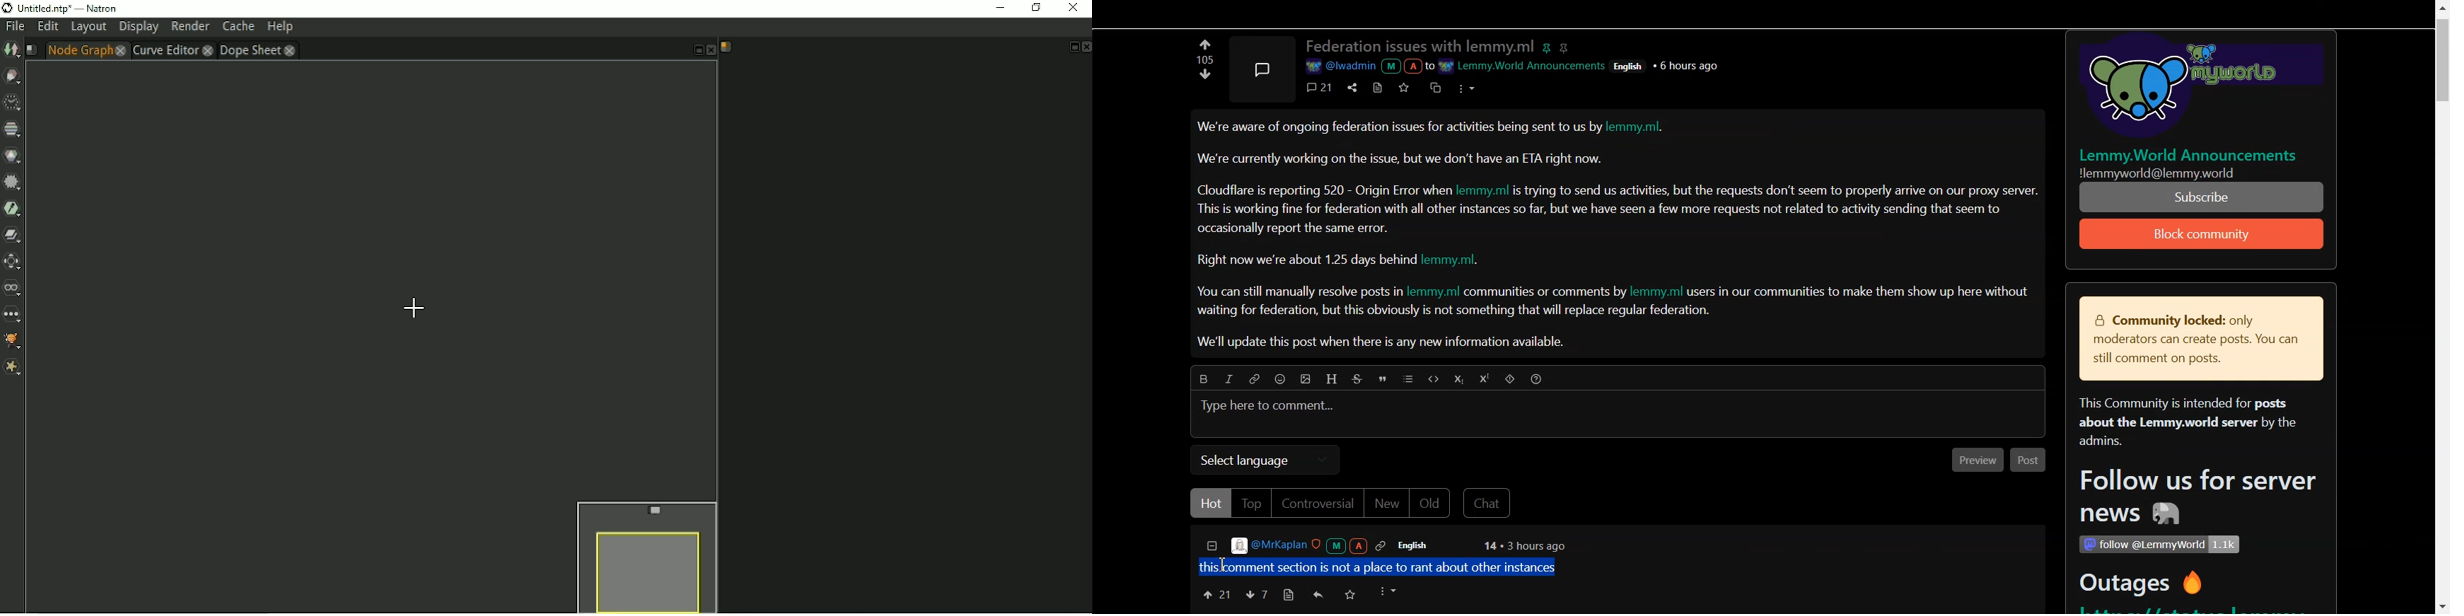 Image resolution: width=2464 pixels, height=616 pixels. Describe the element at coordinates (1432, 378) in the screenshot. I see `Code` at that location.